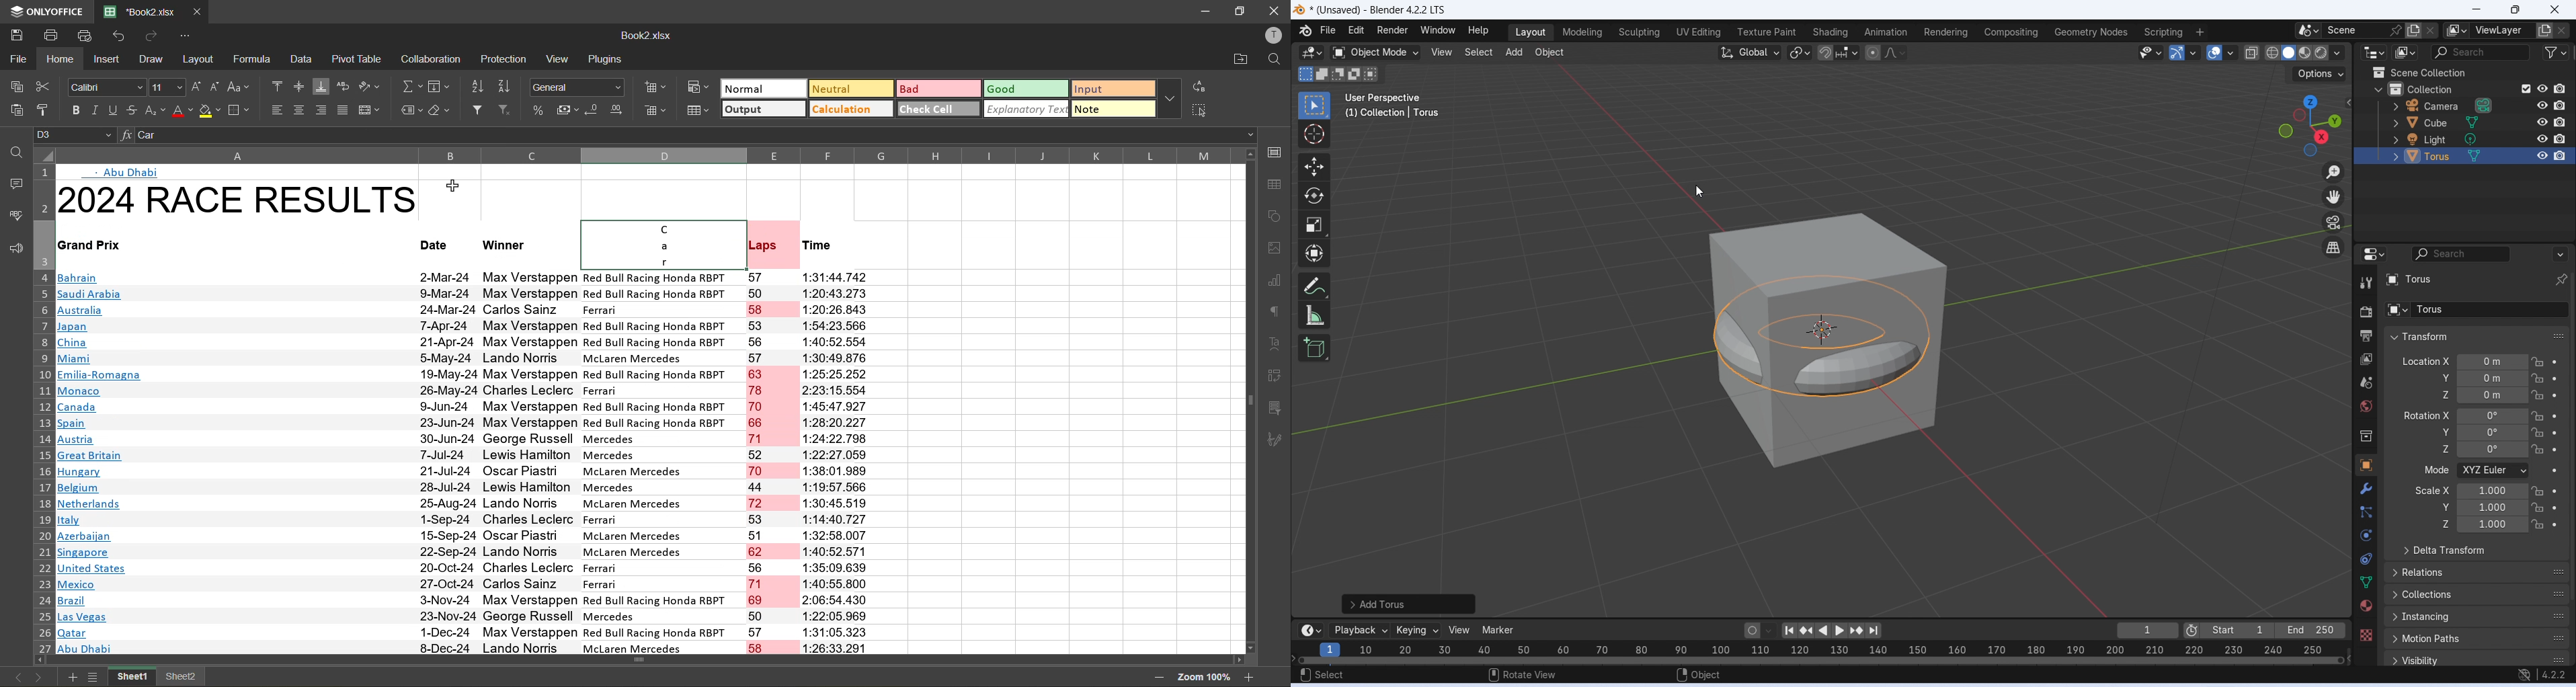  Describe the element at coordinates (181, 676) in the screenshot. I see `sheet 2` at that location.